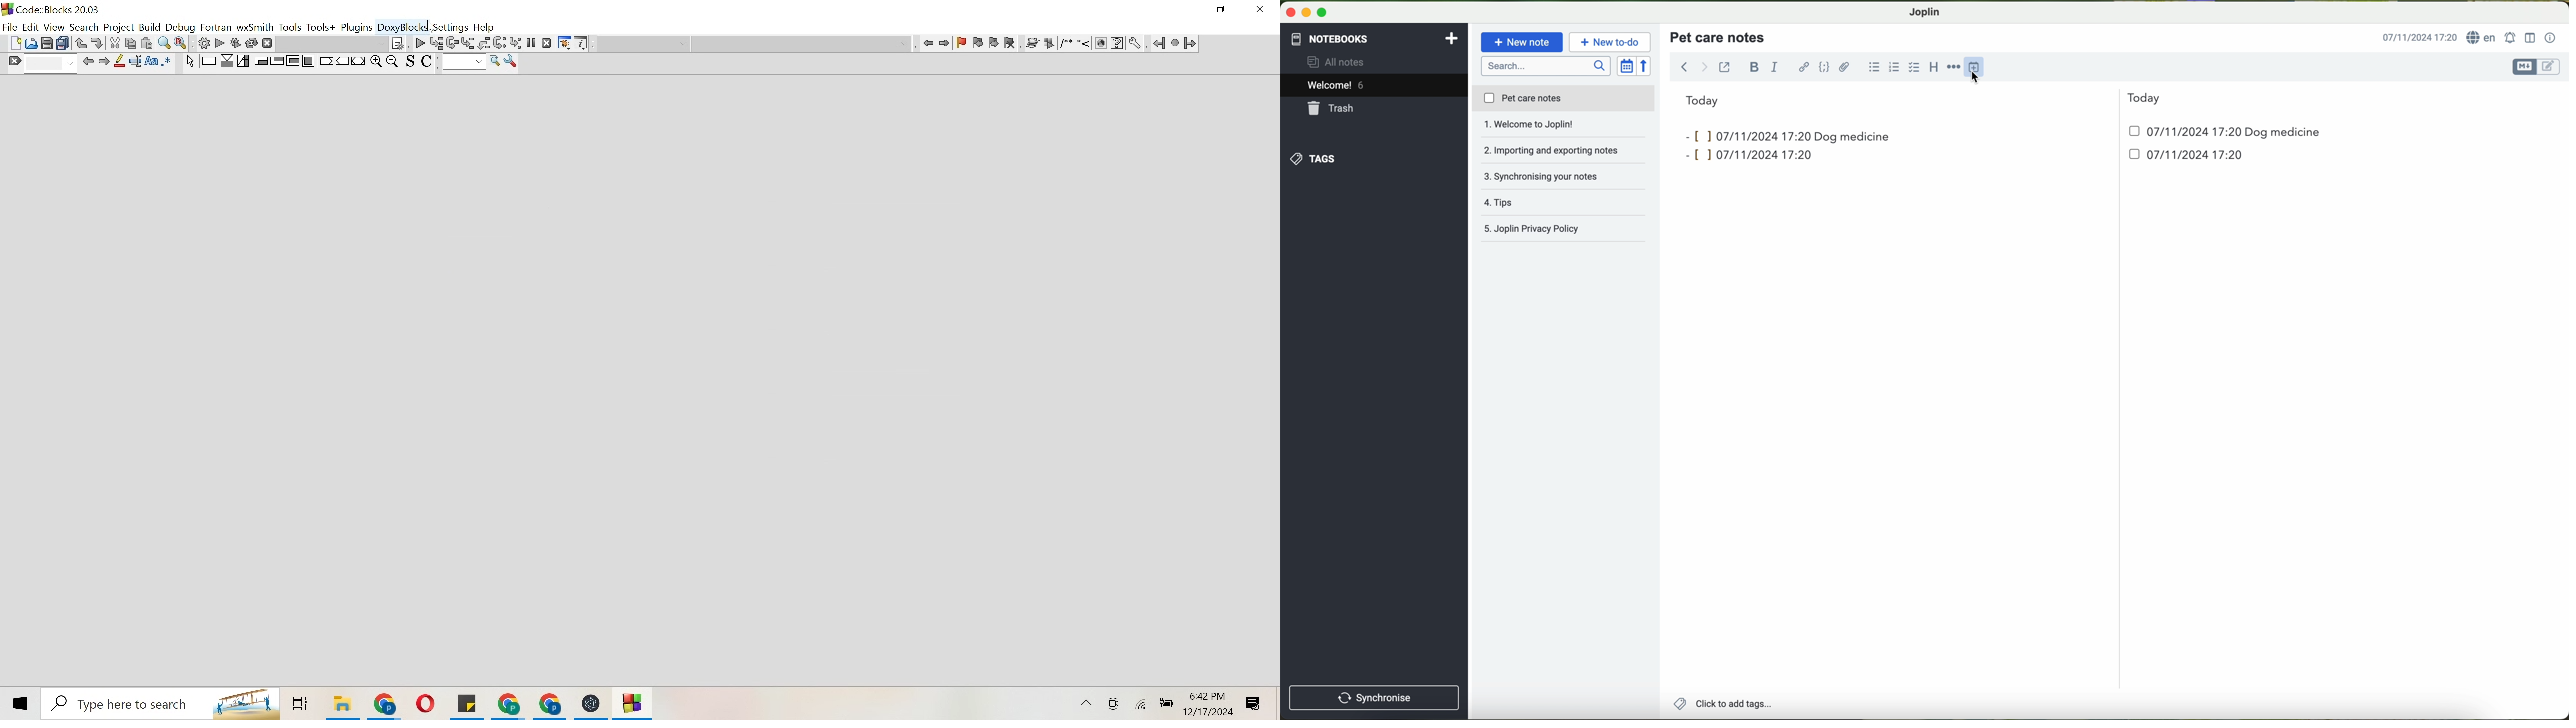 This screenshot has height=728, width=2576. Describe the element at coordinates (1559, 230) in the screenshot. I see `joplin privacy policy` at that location.